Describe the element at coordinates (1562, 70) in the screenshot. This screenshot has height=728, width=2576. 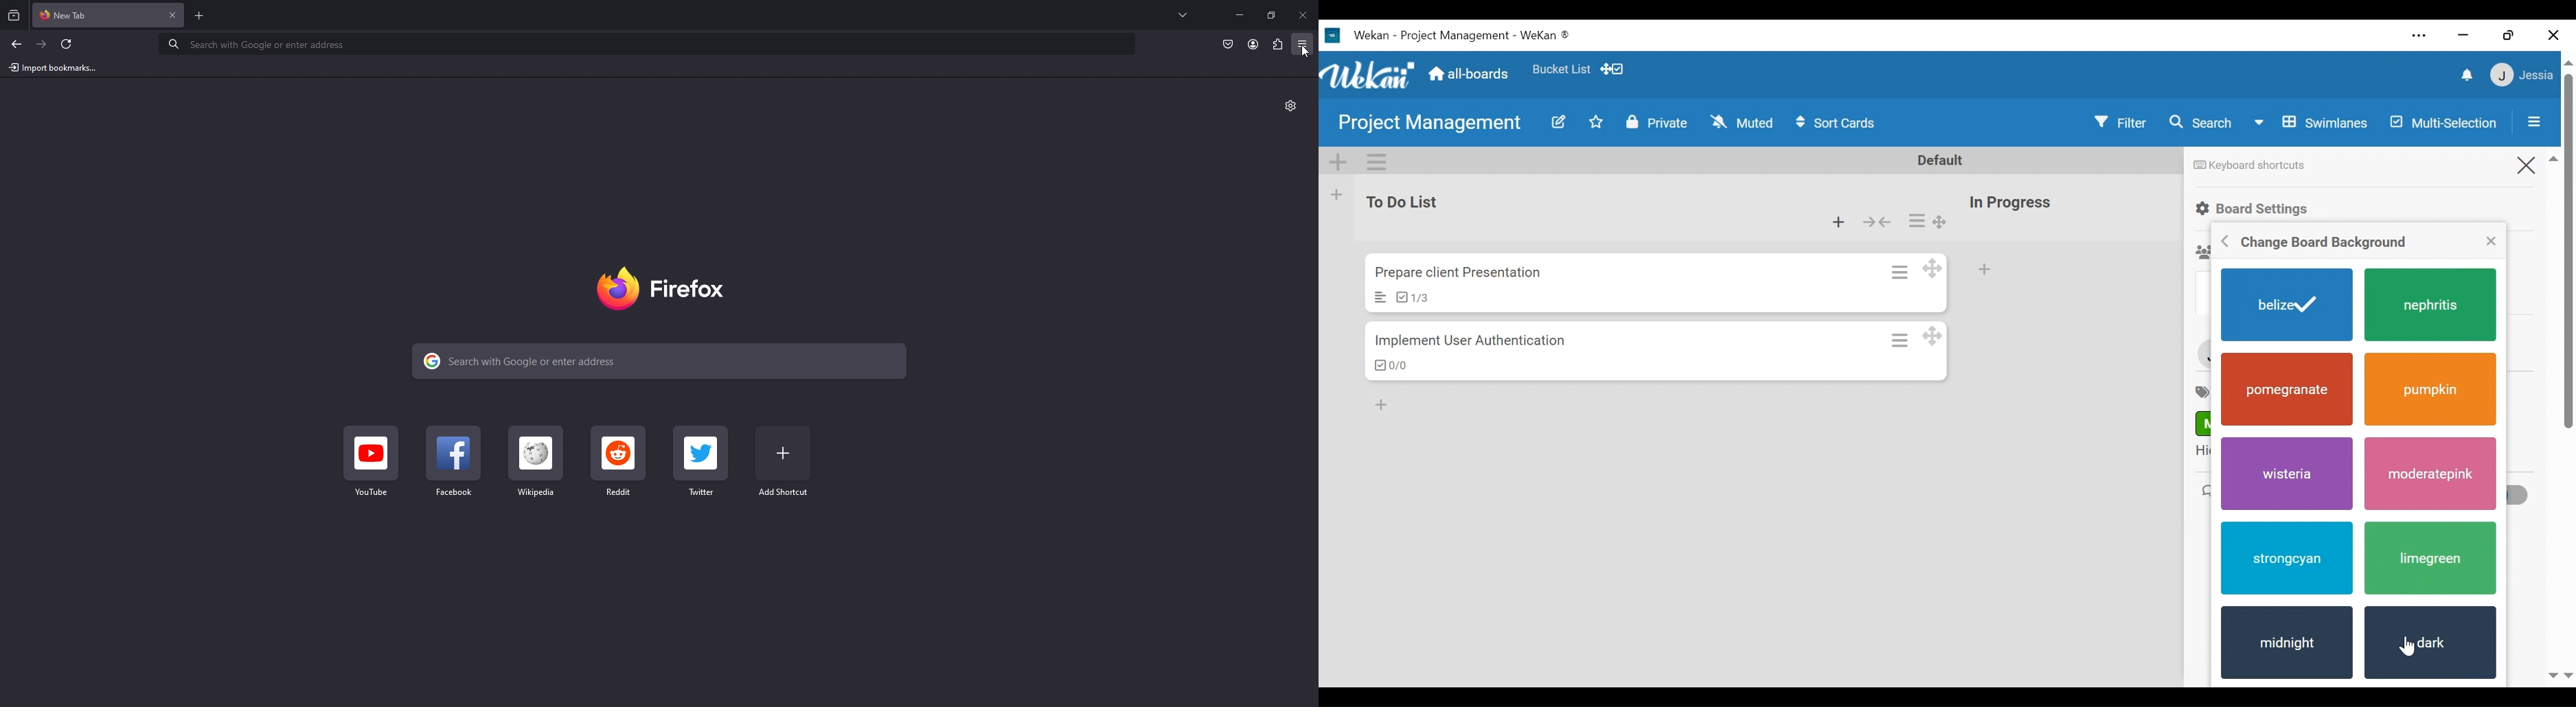
I see `Favorite` at that location.